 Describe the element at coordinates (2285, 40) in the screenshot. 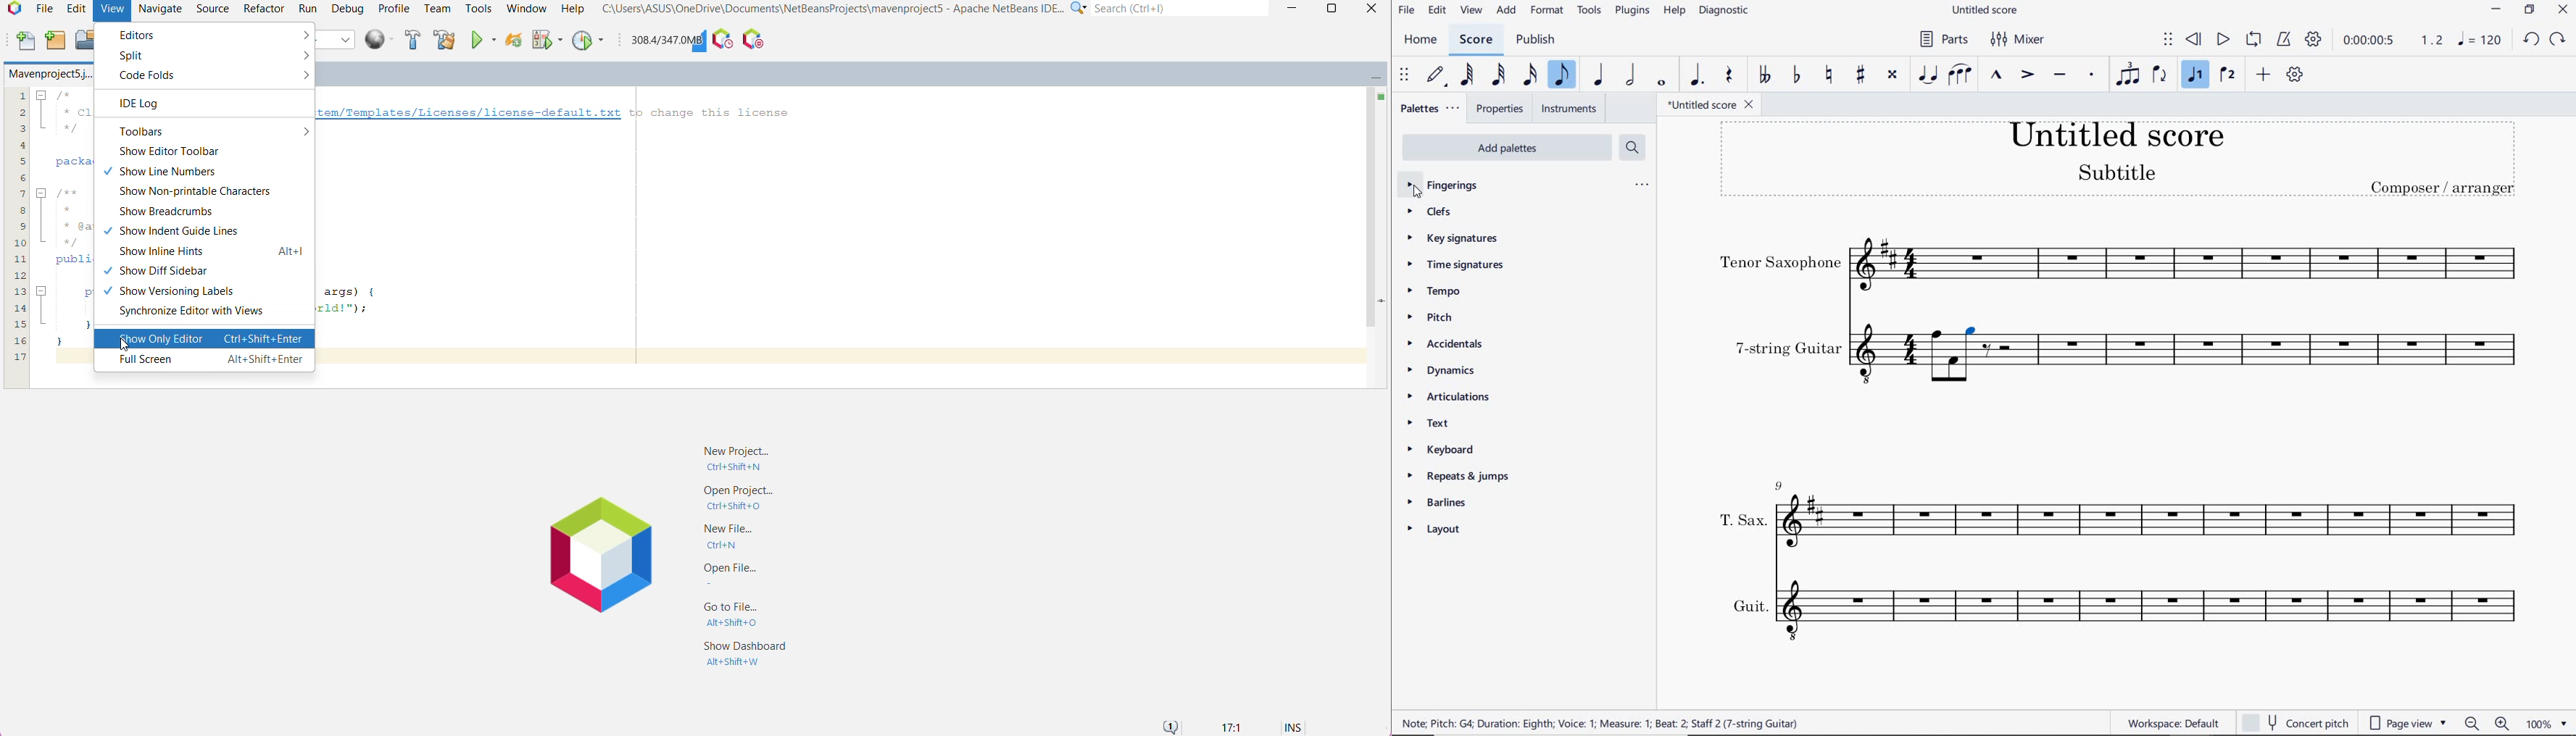

I see `METRONOME` at that location.